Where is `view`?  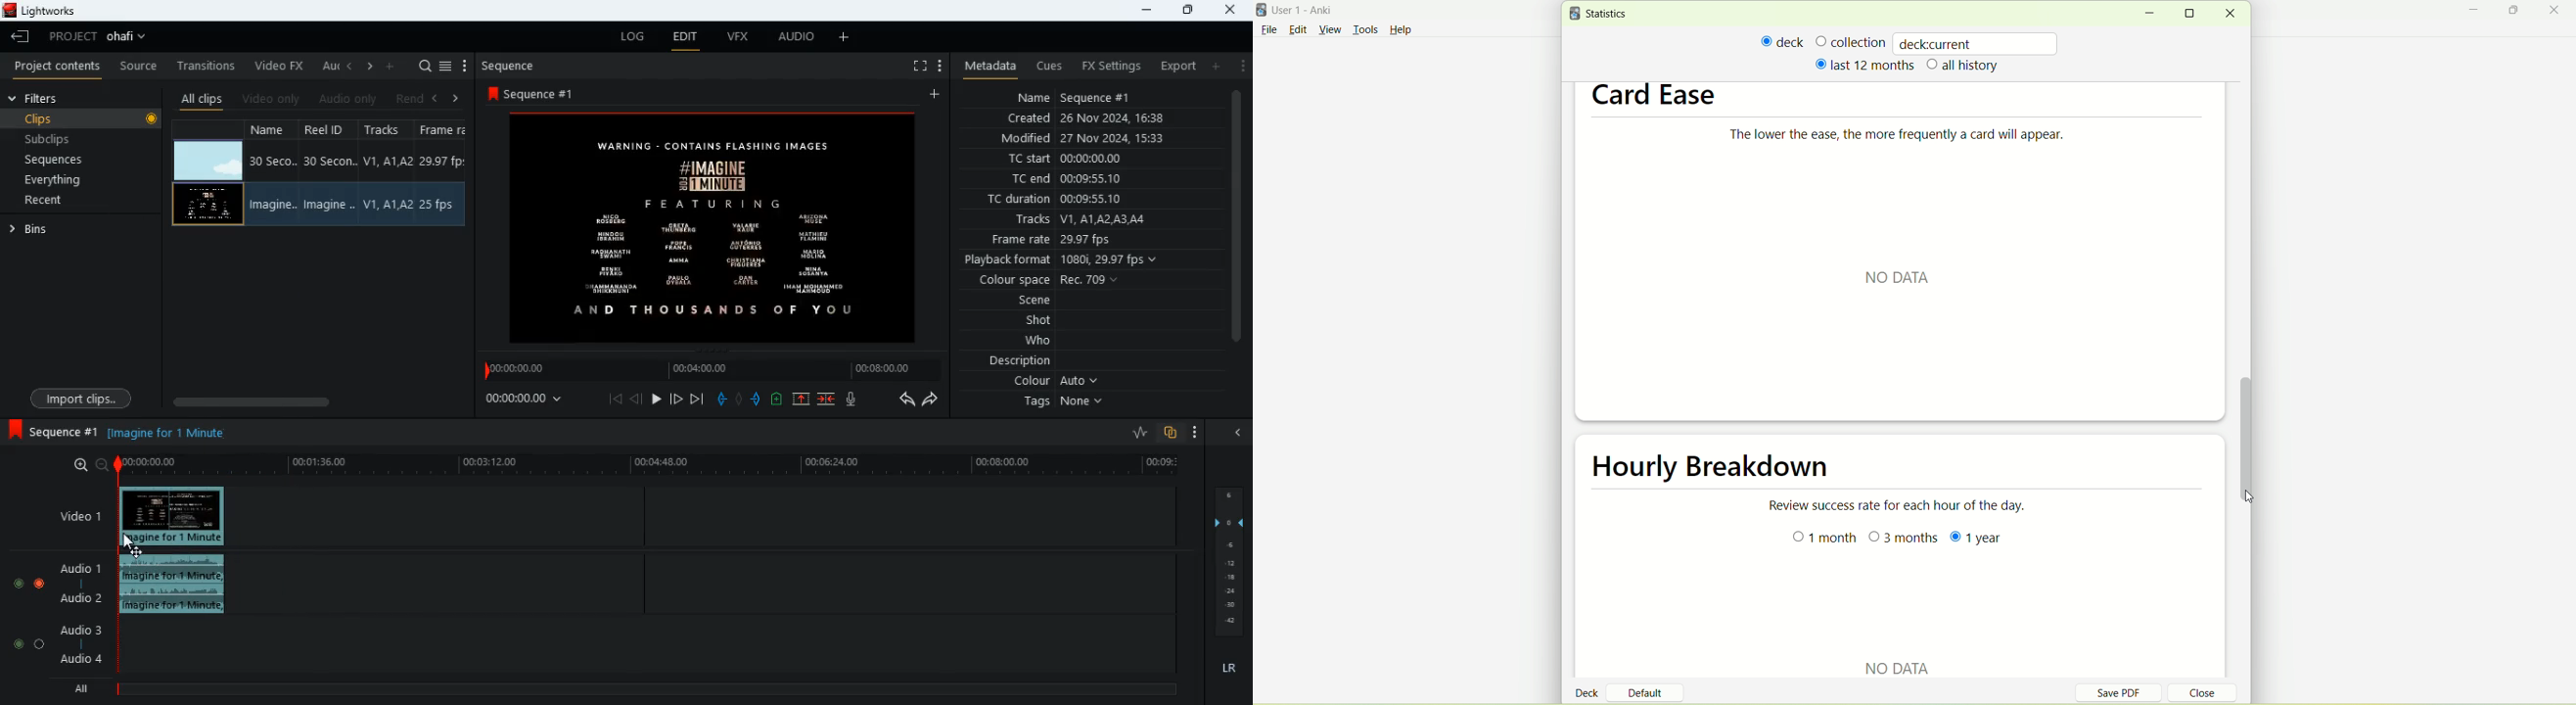 view is located at coordinates (1332, 30).